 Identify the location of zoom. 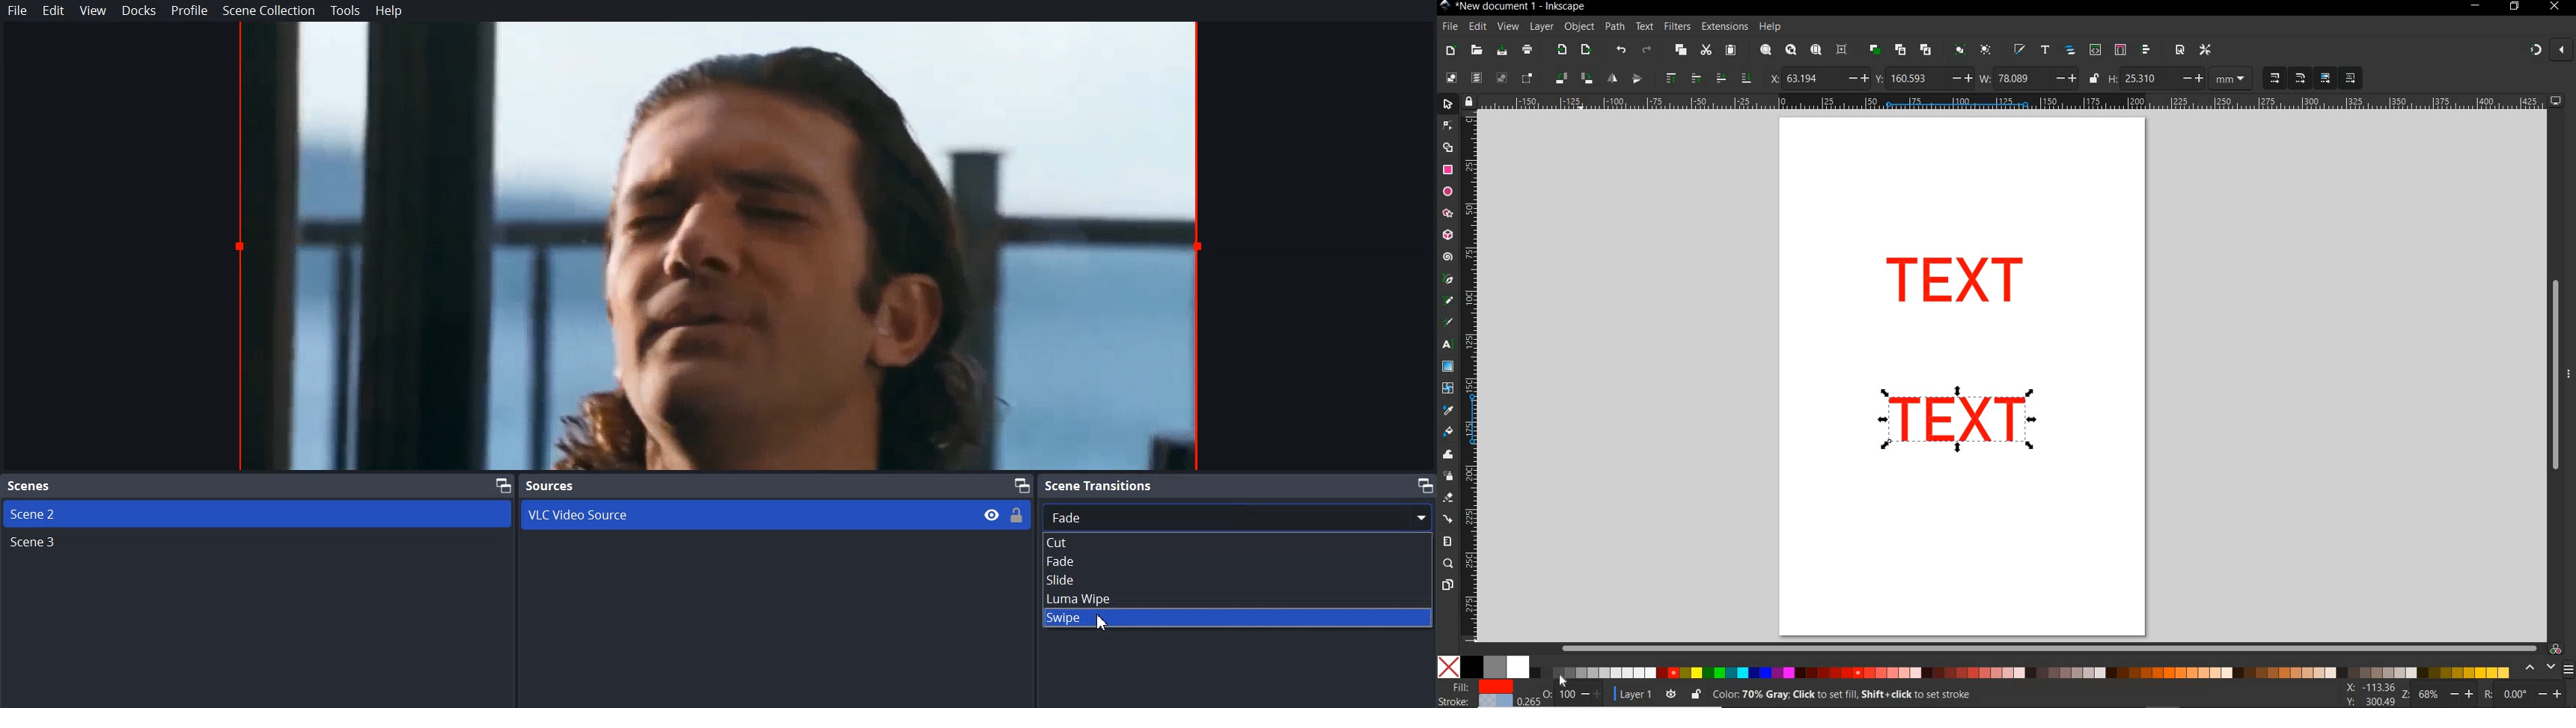
(2435, 694).